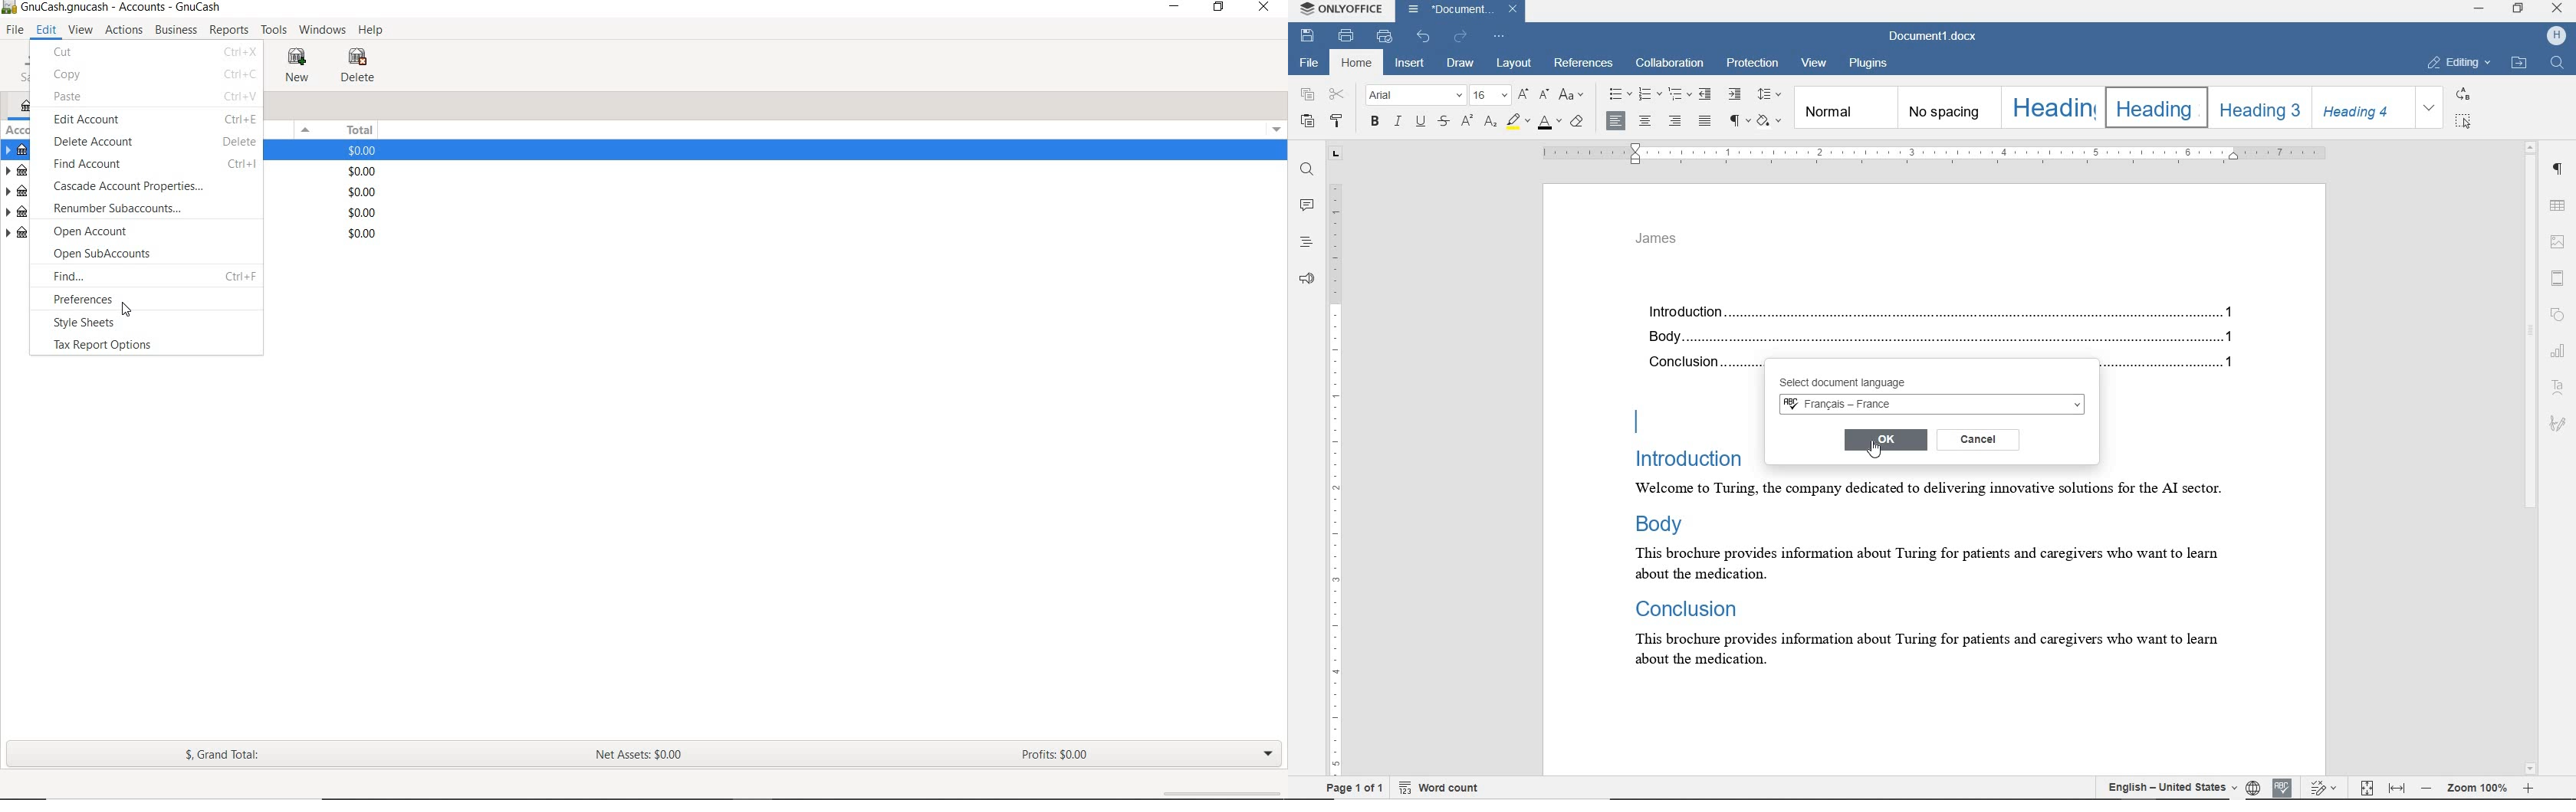  I want to click on comments, so click(1306, 205).